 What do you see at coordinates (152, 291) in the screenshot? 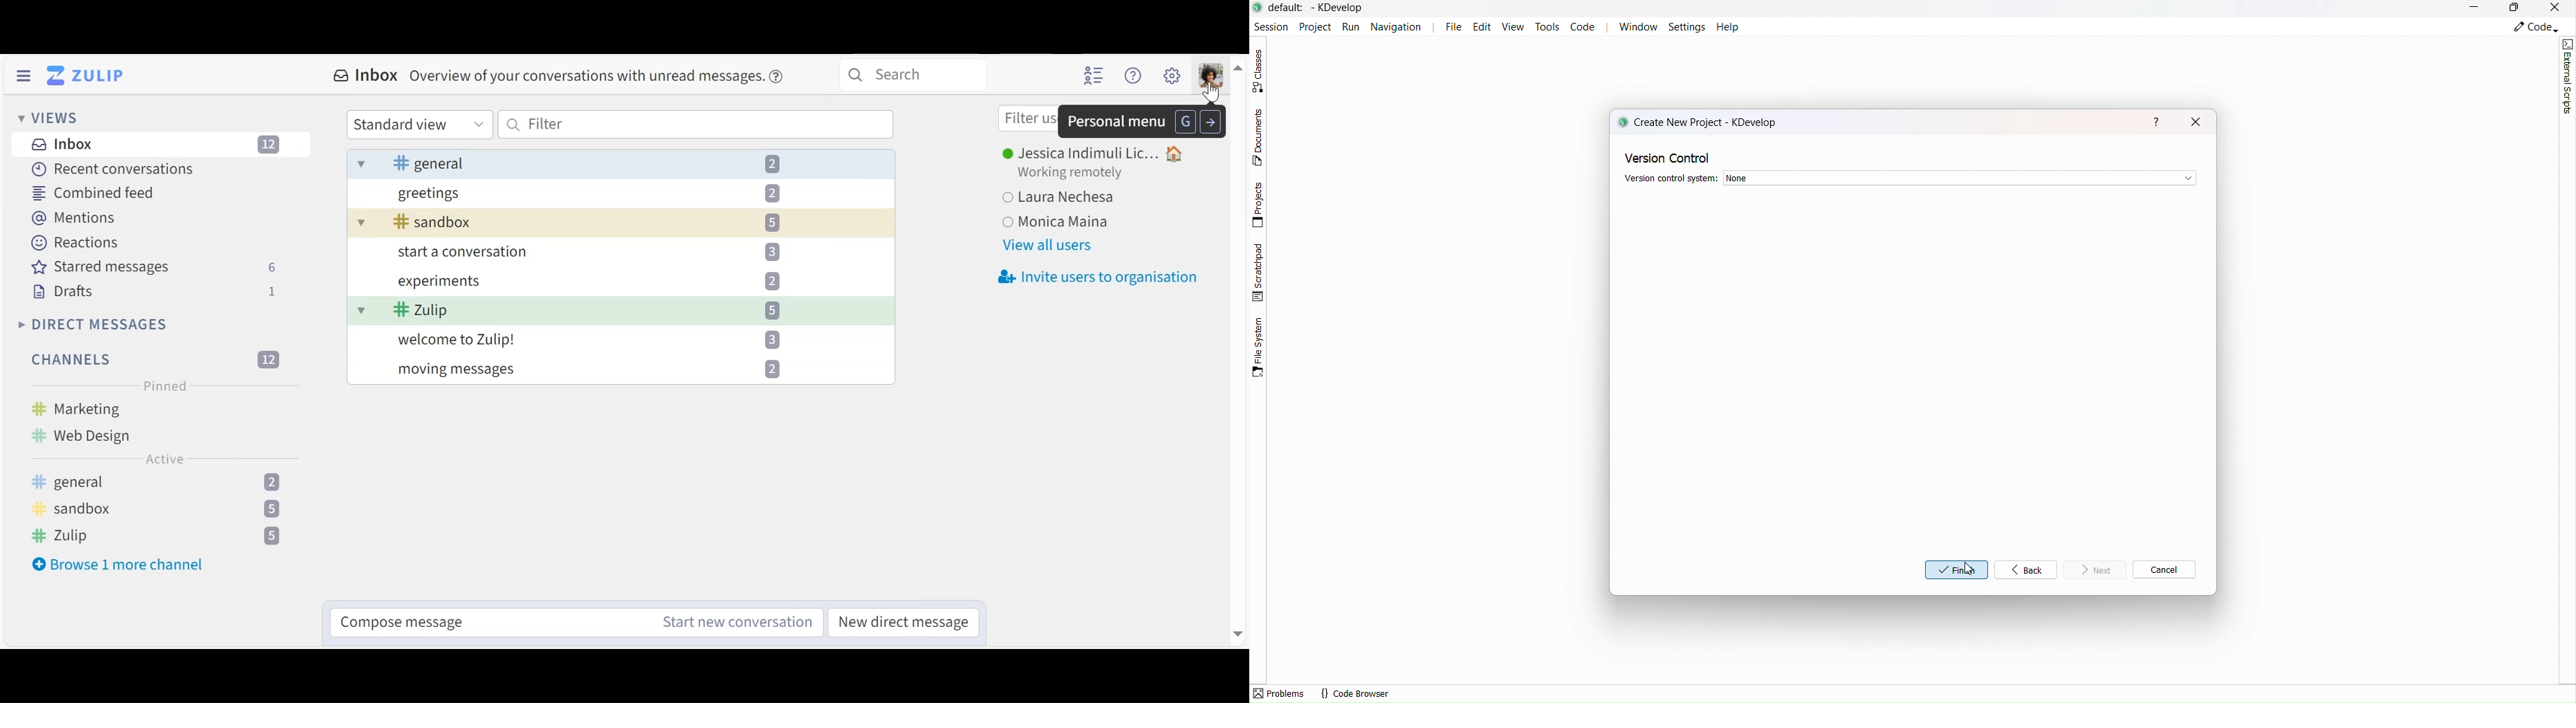
I see `Drafts` at bounding box center [152, 291].